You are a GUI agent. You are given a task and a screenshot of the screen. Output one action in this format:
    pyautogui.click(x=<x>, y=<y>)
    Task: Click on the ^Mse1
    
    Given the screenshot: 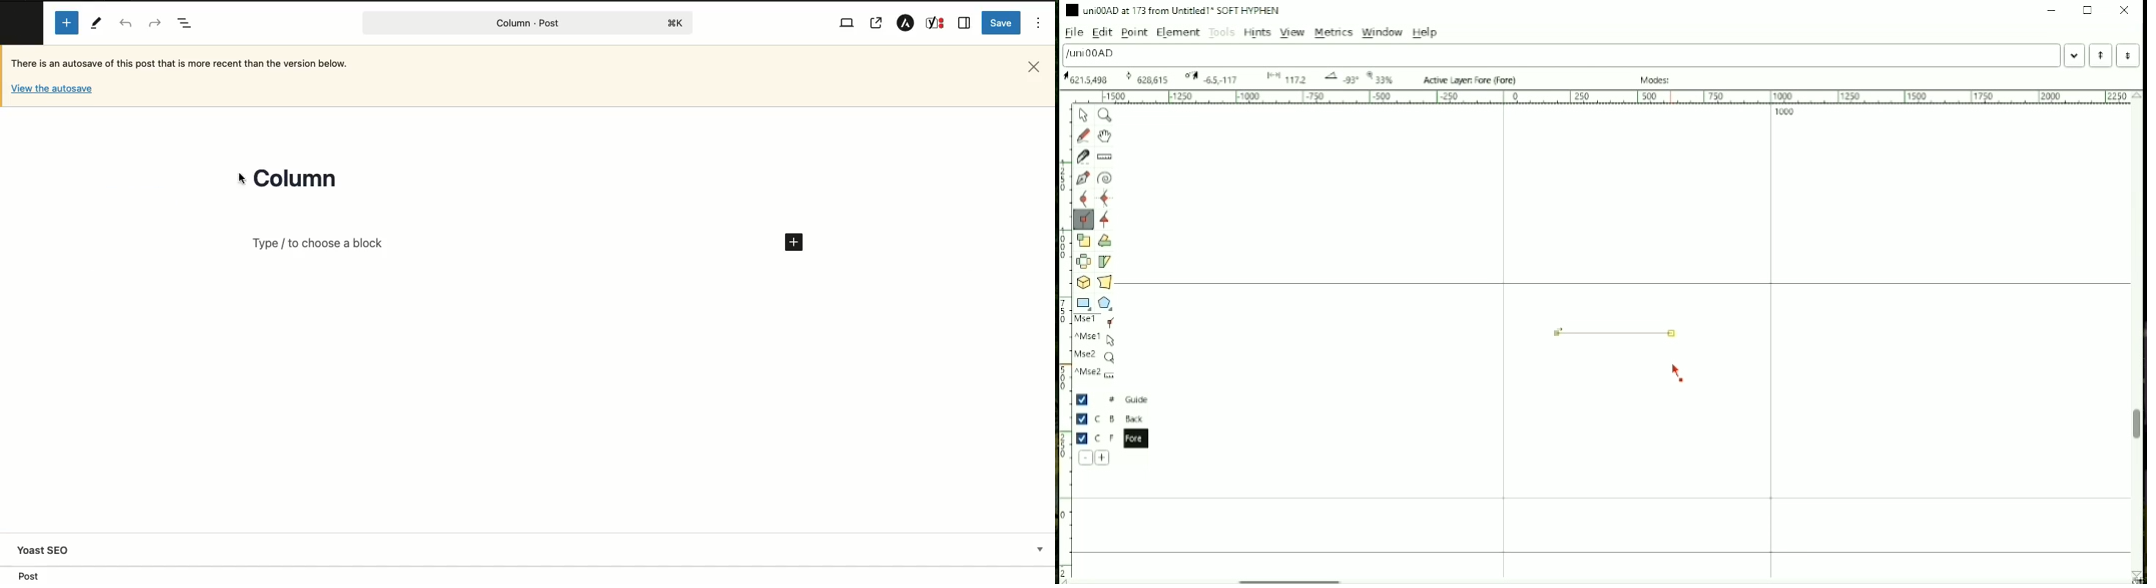 What is the action you would take?
    pyautogui.click(x=1097, y=339)
    